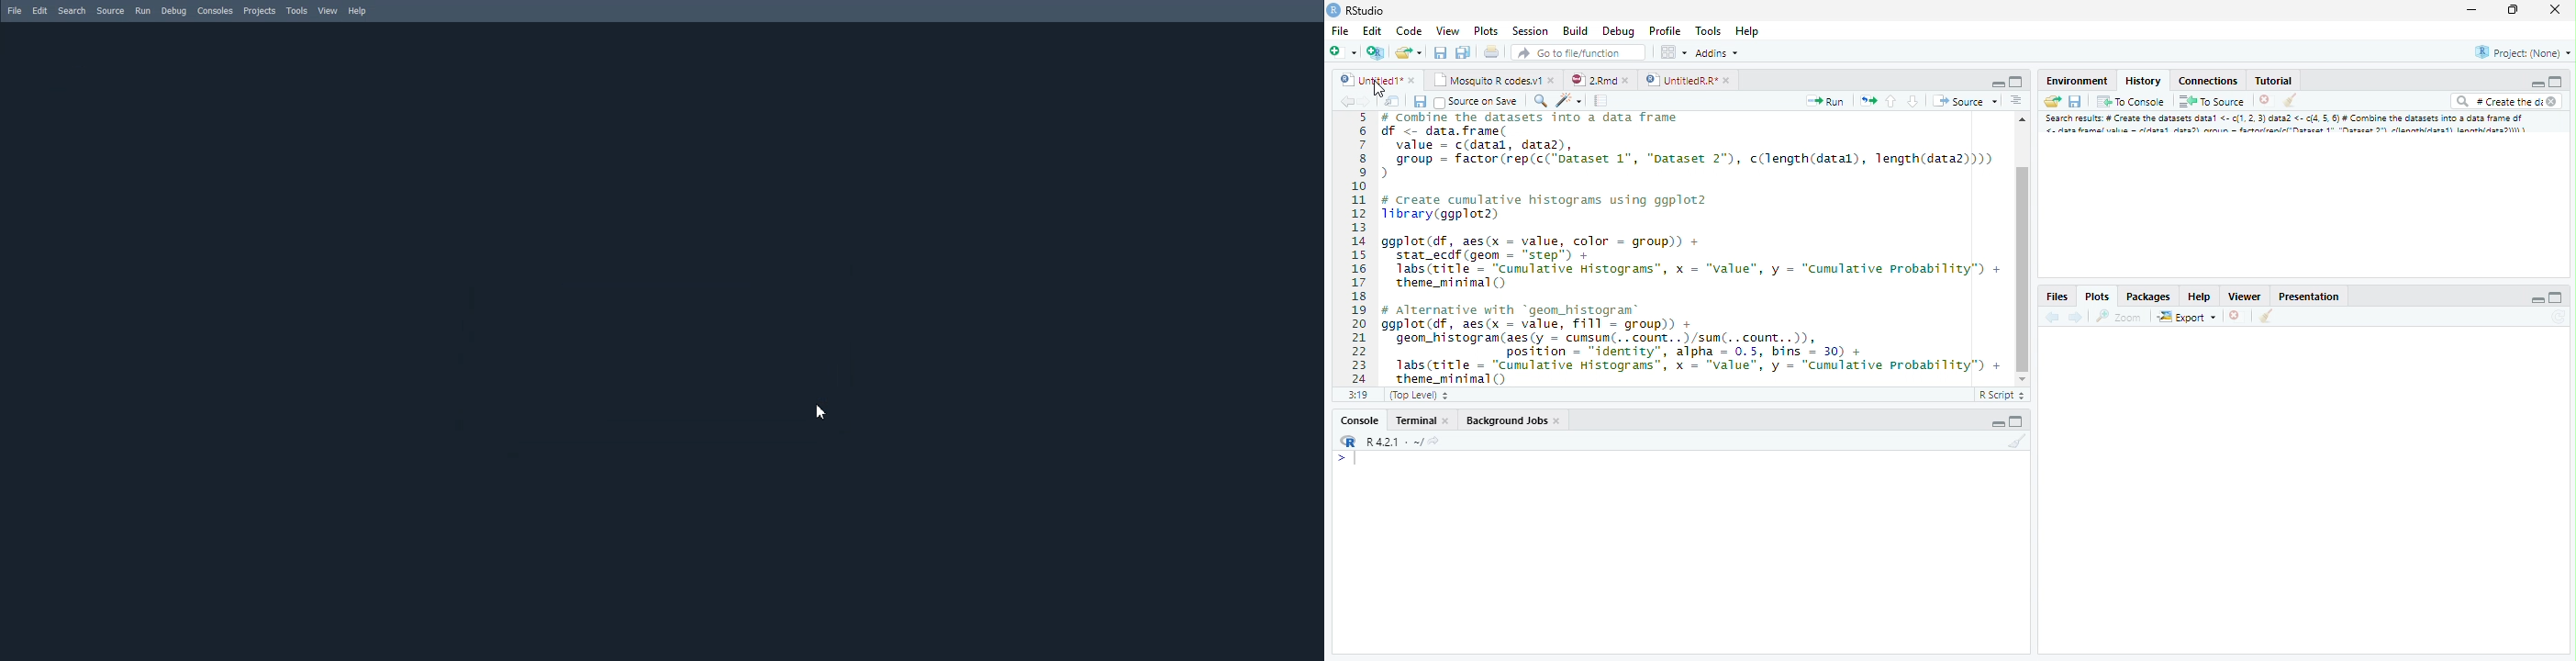 Image resolution: width=2576 pixels, height=672 pixels. Describe the element at coordinates (1376, 50) in the screenshot. I see `Create a project` at that location.